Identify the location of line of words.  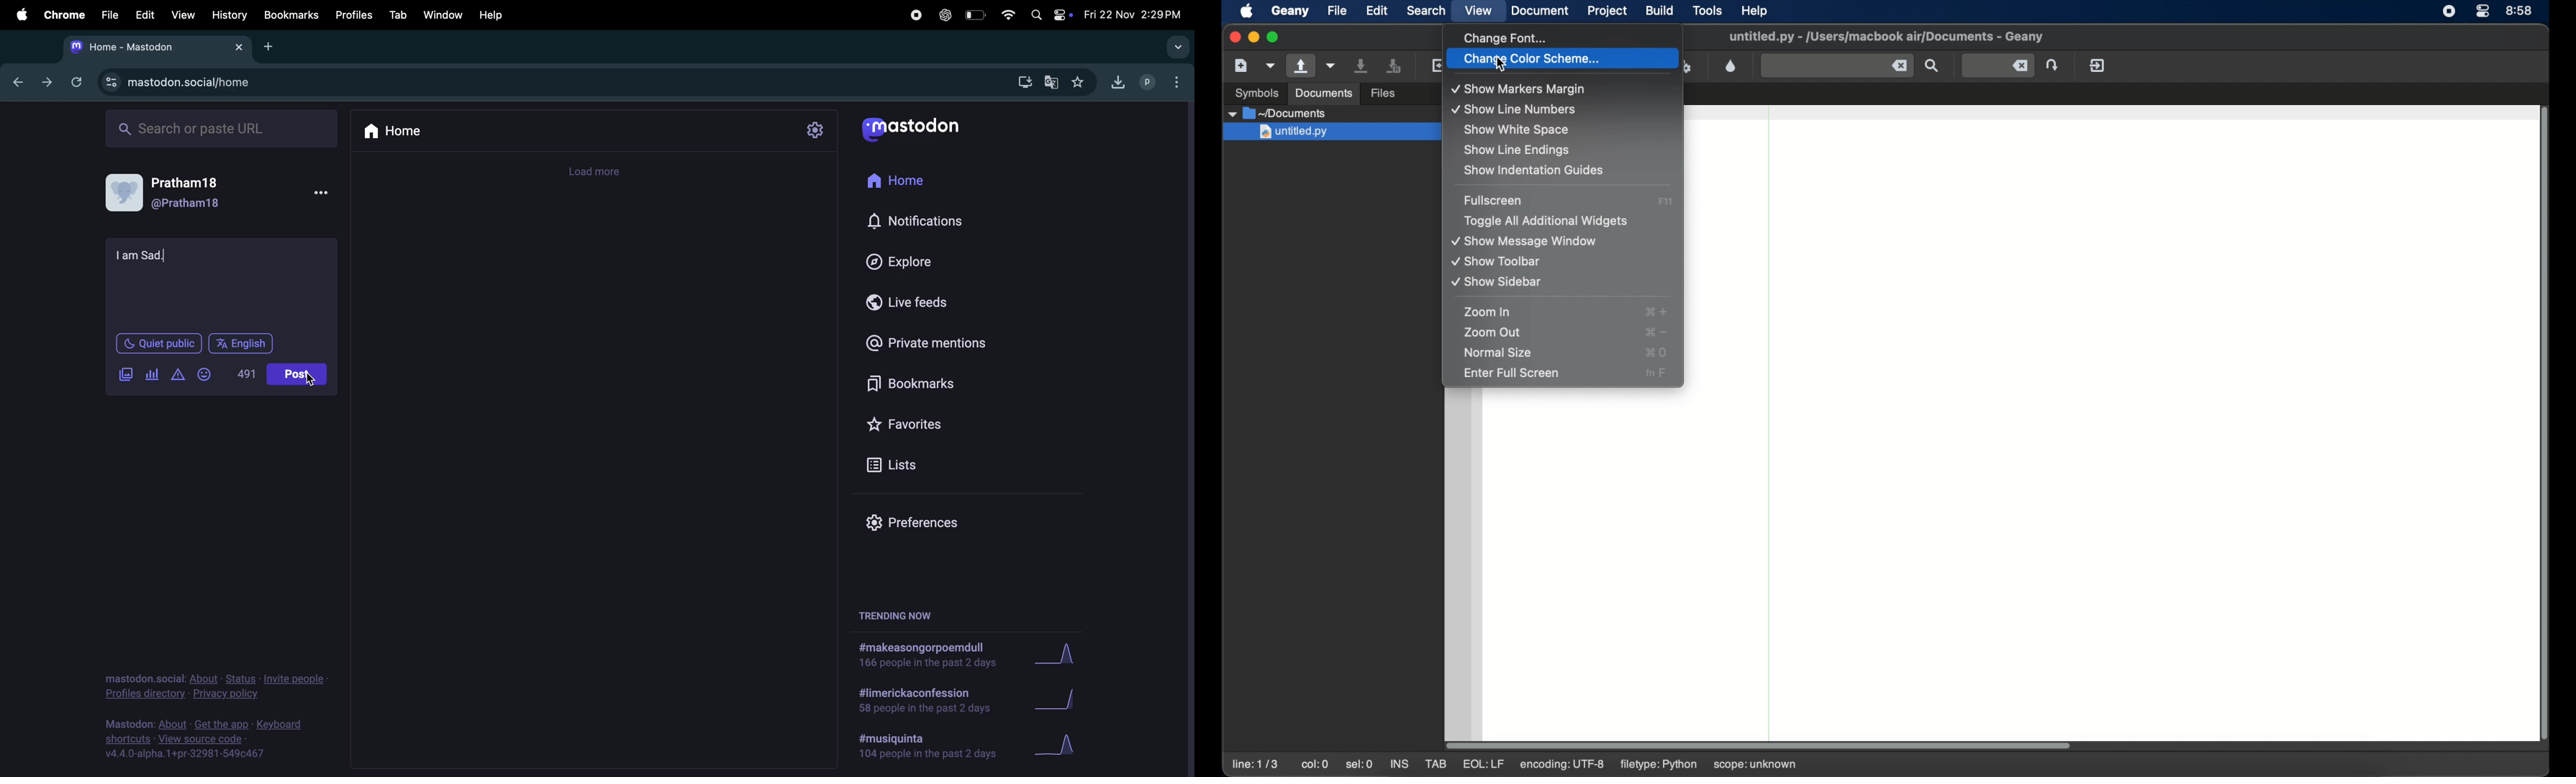
(244, 375).